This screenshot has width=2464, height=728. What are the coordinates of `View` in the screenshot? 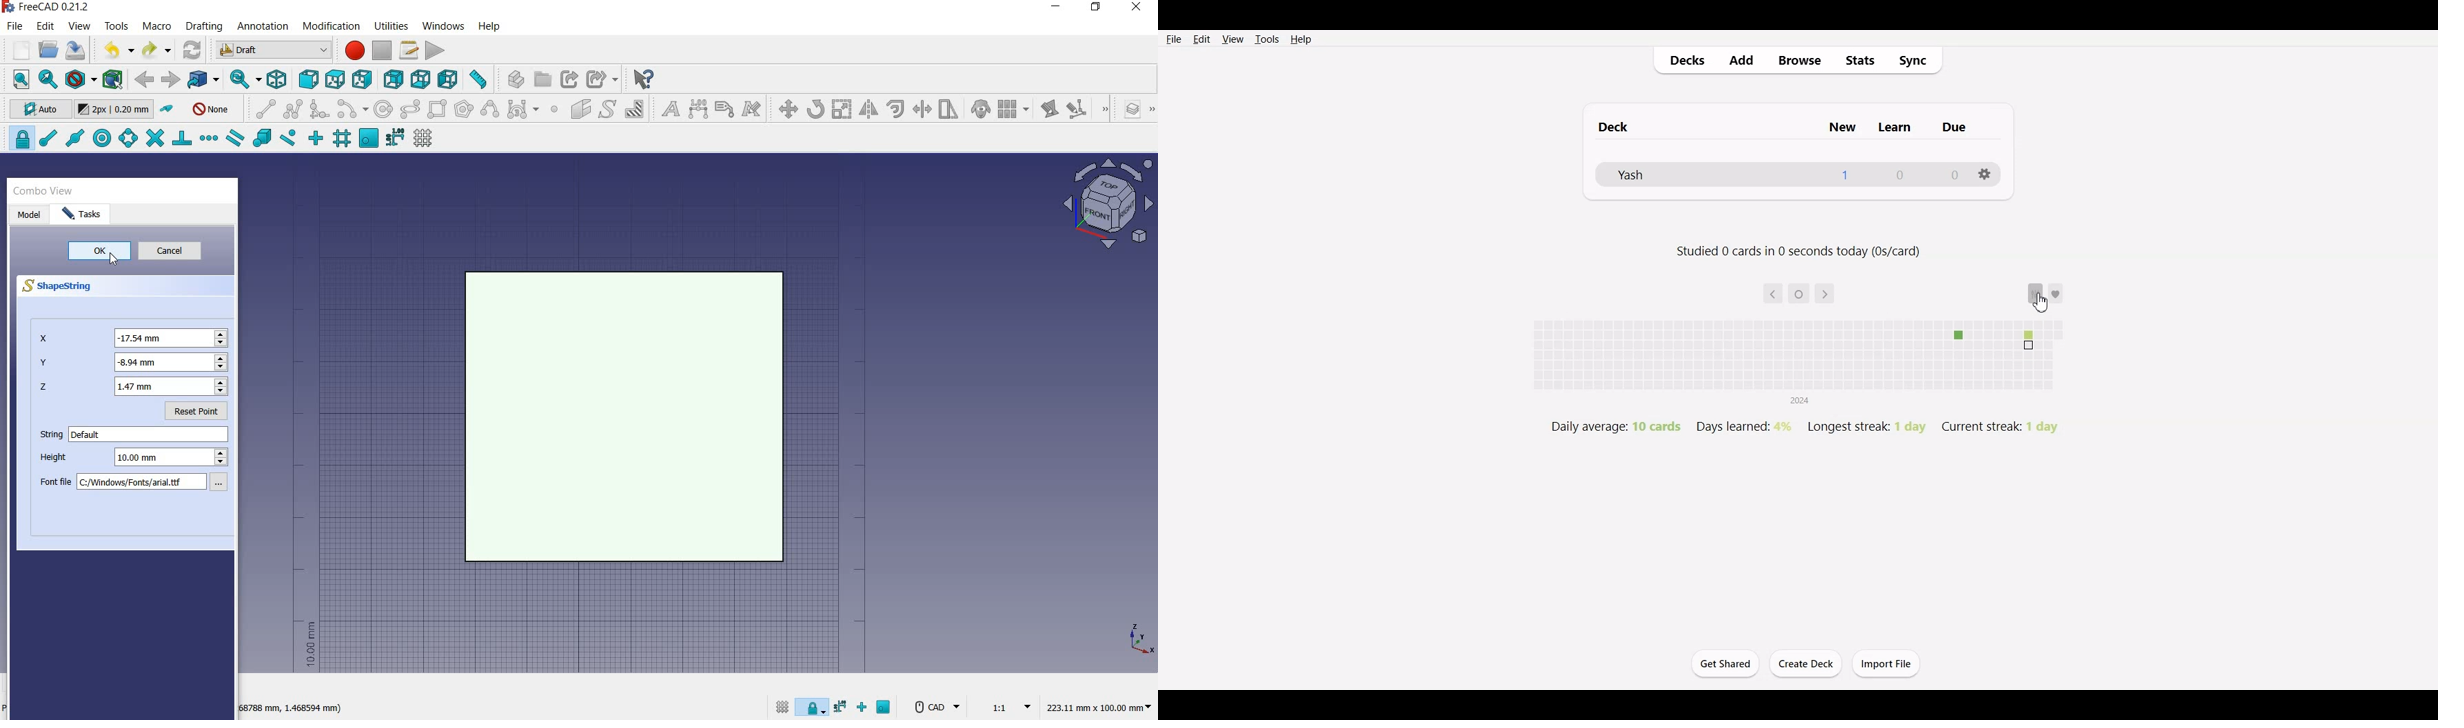 It's located at (1232, 39).